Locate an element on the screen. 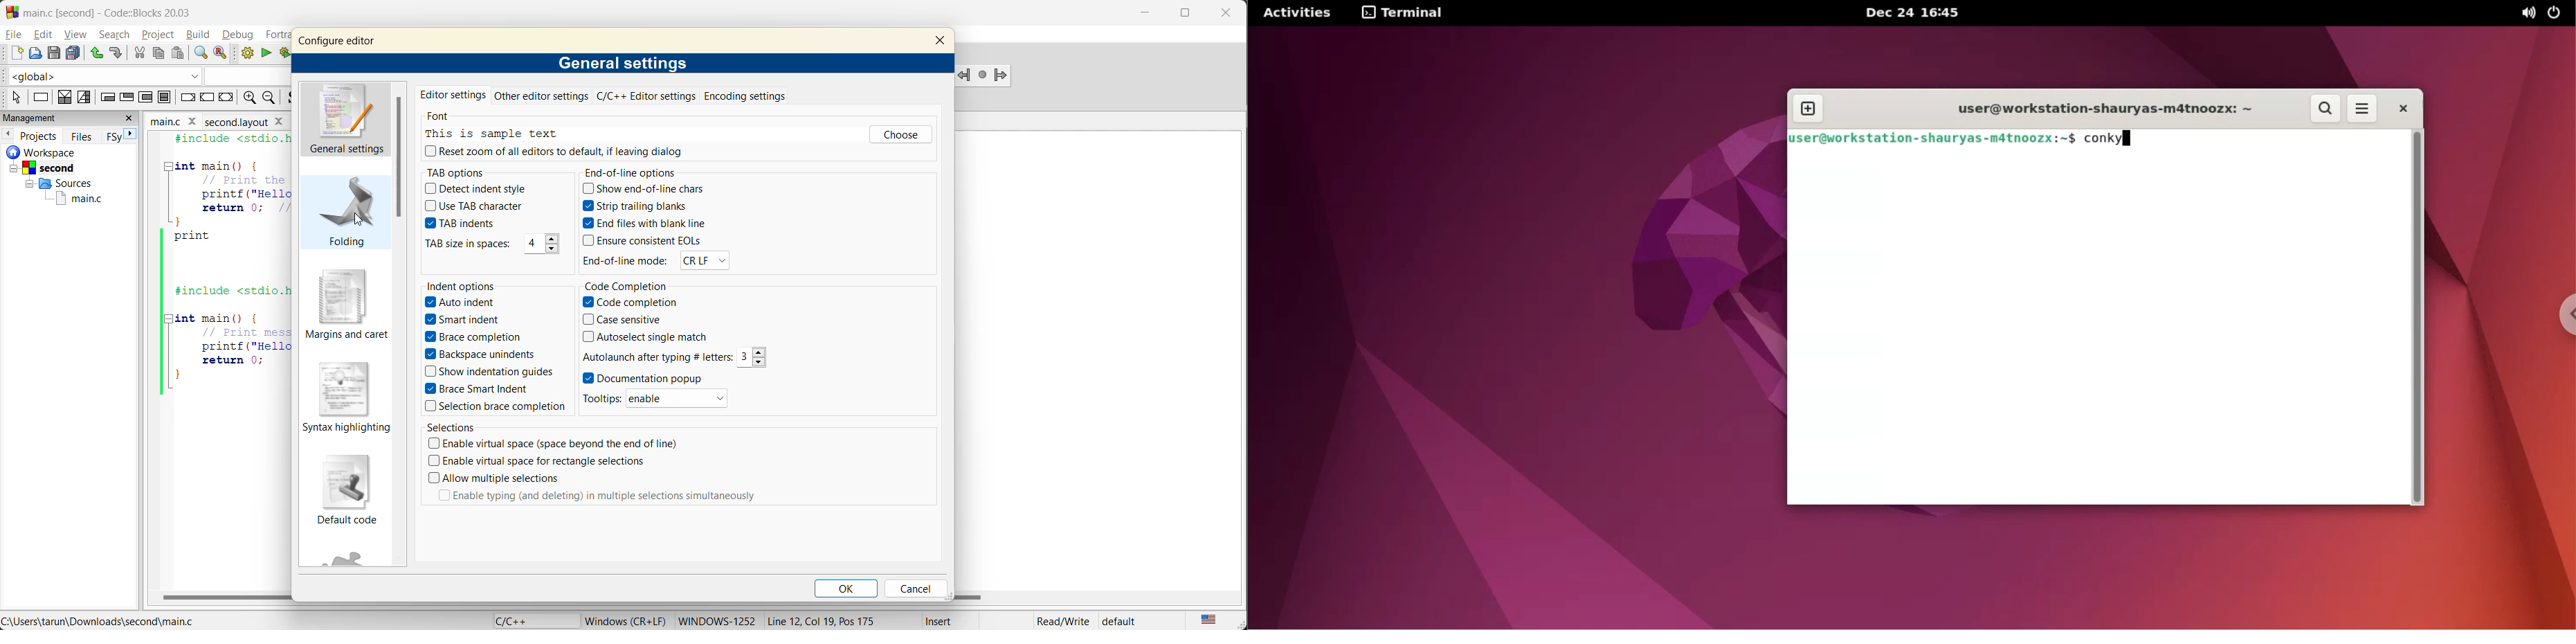 This screenshot has height=644, width=2576. show end of line chars is located at coordinates (648, 188).